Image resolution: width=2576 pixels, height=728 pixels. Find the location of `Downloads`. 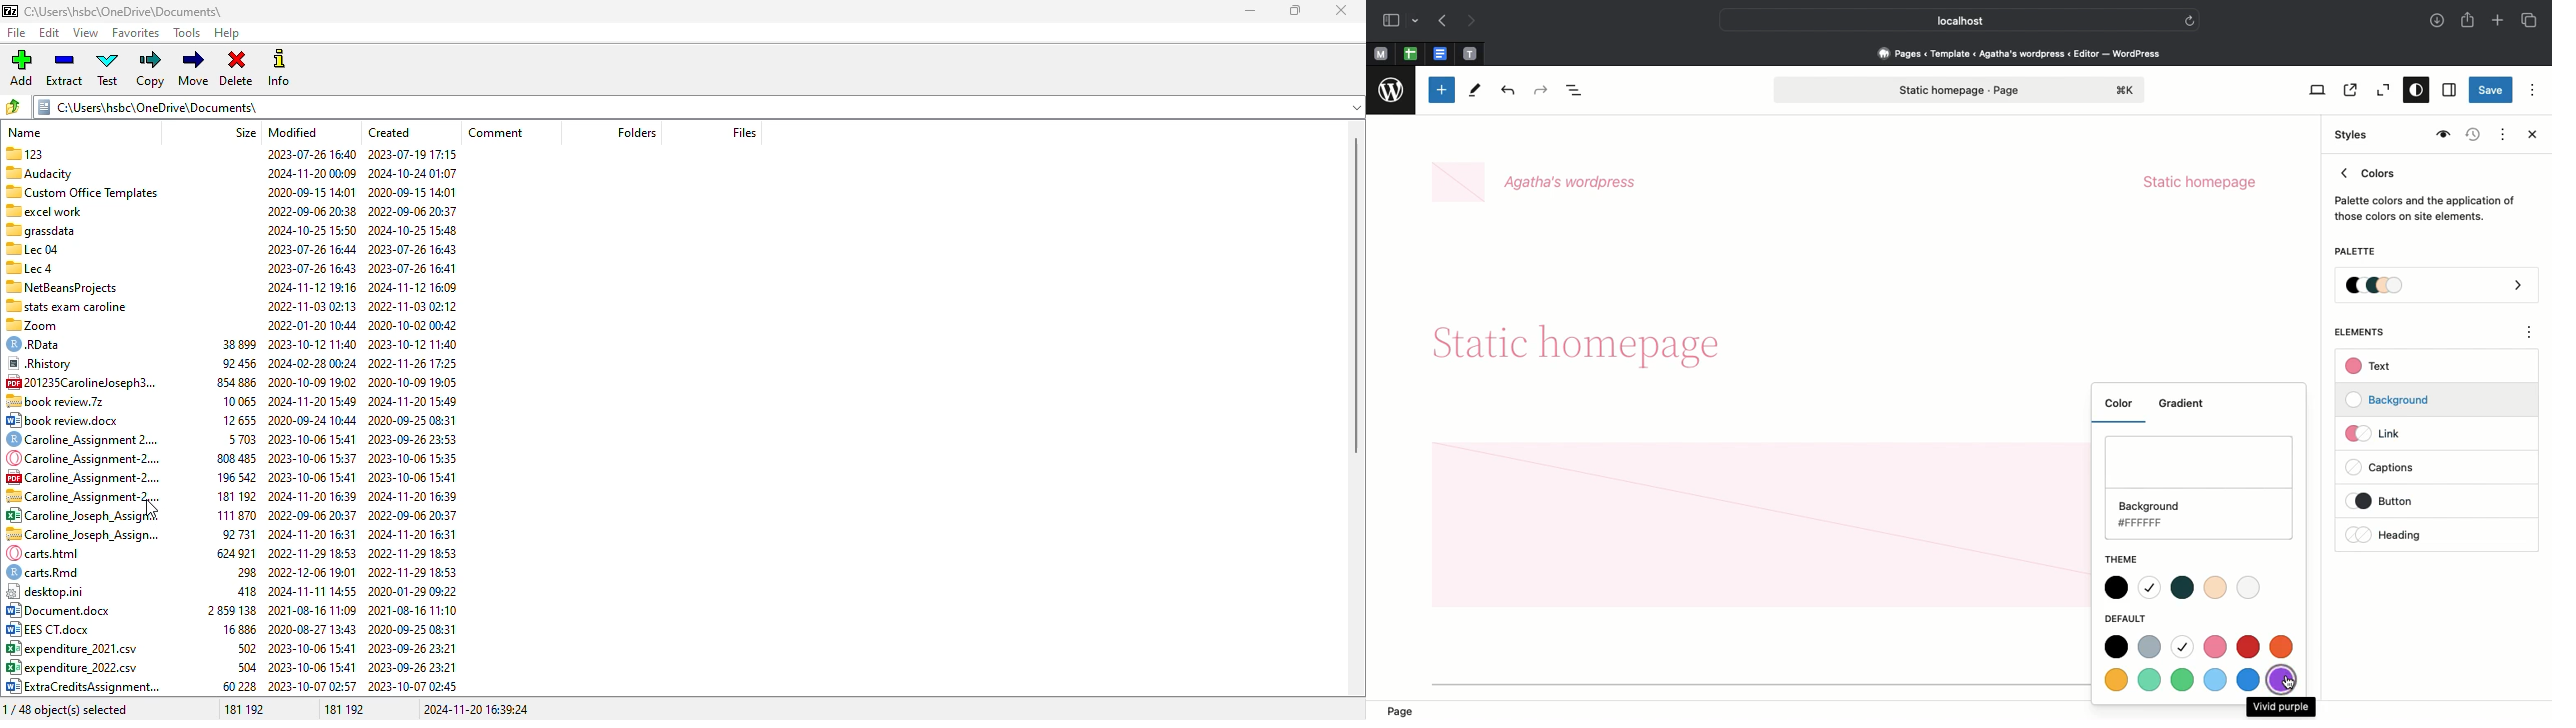

Downloads is located at coordinates (2439, 22).